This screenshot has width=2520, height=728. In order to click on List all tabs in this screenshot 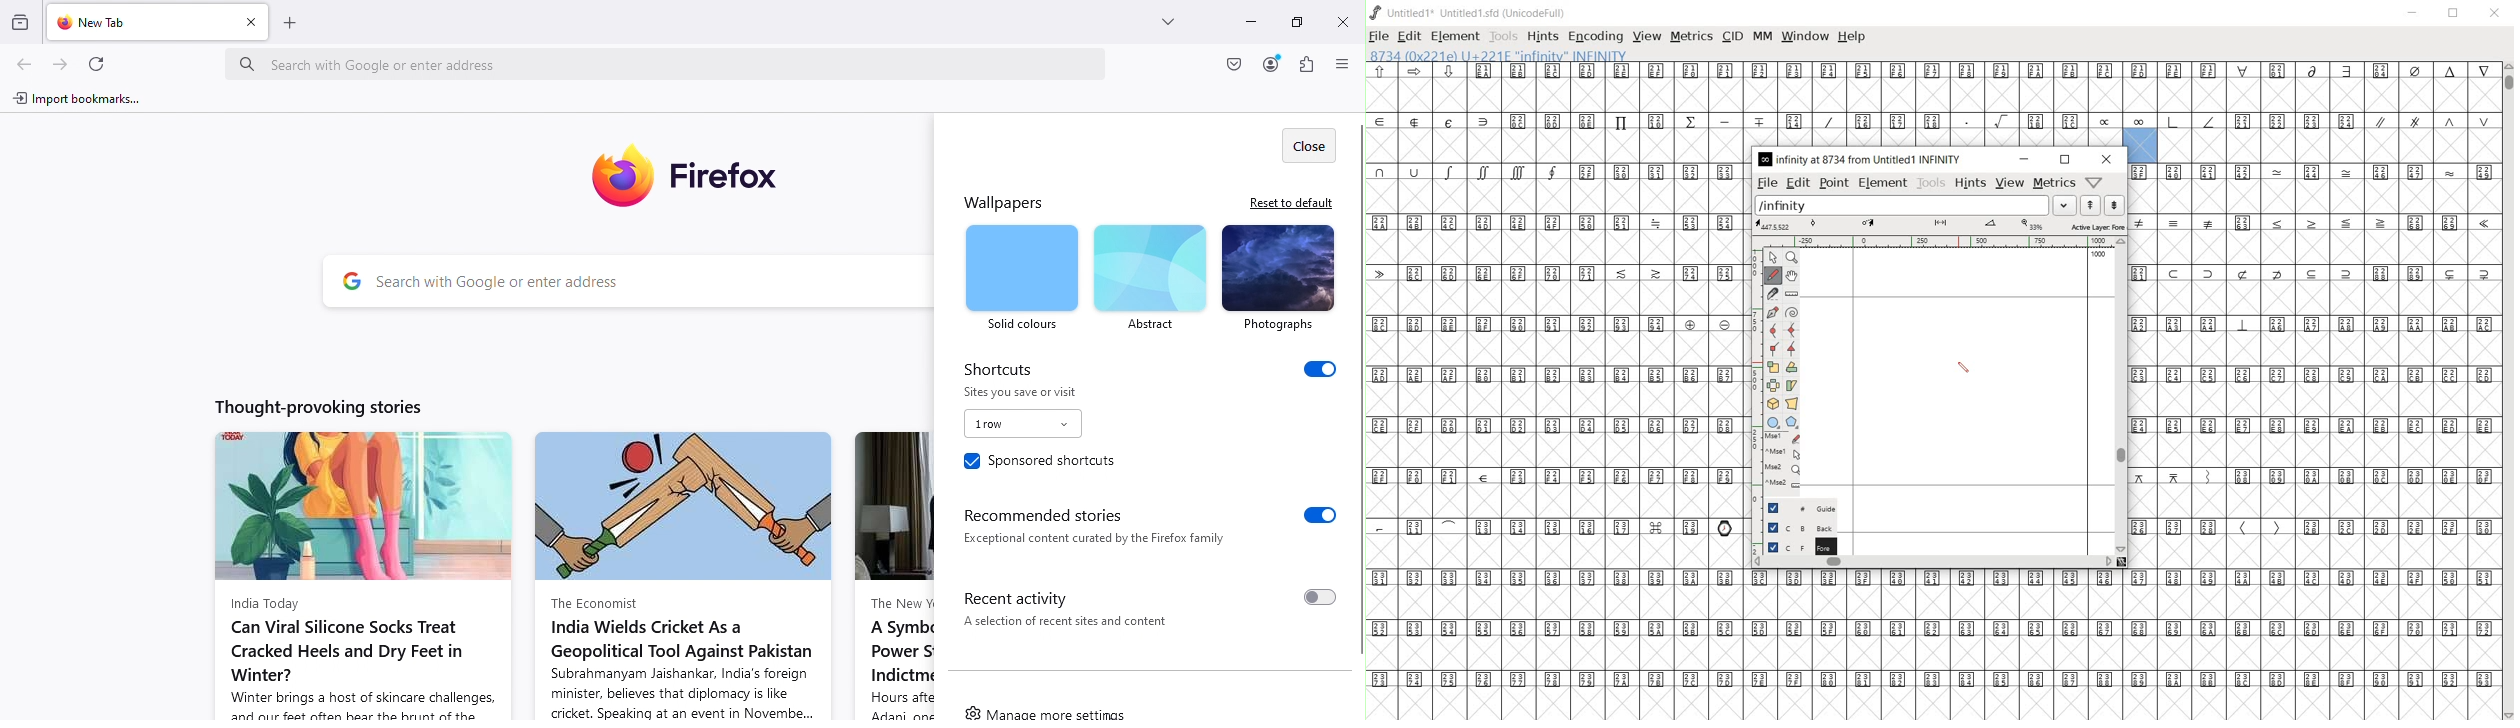, I will do `click(1156, 18)`.